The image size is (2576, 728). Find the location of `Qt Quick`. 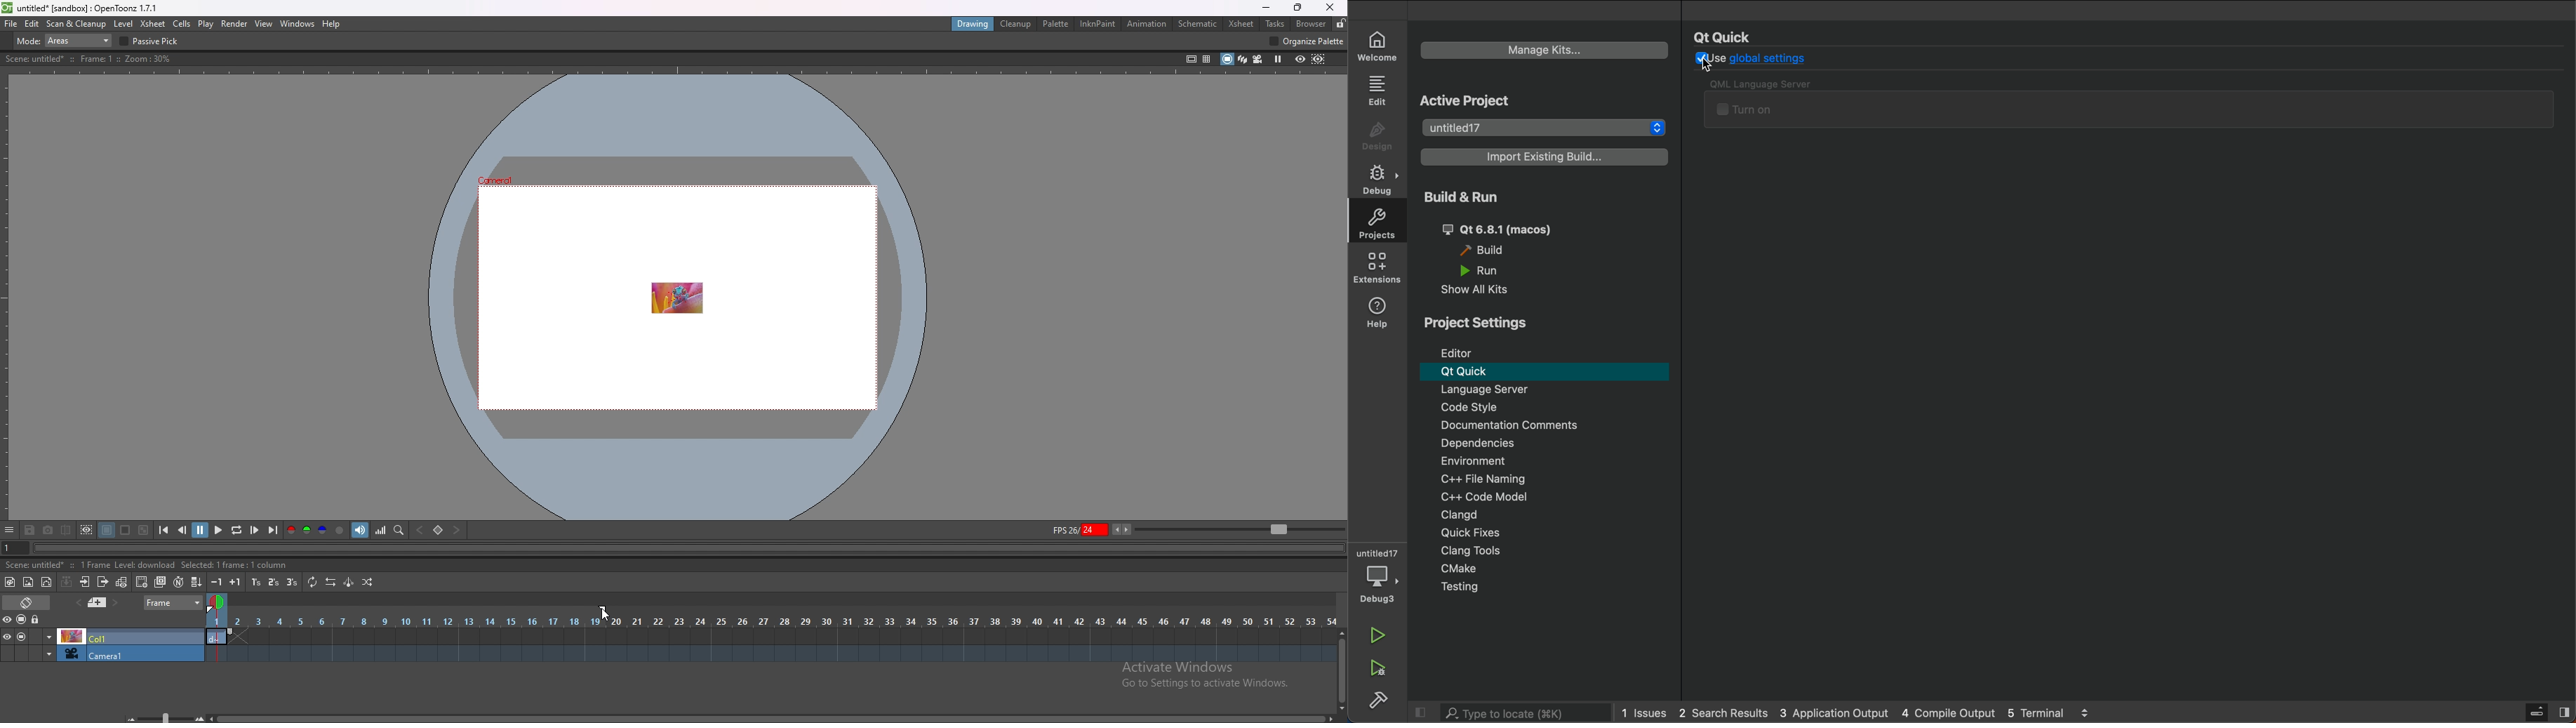

Qt Quick is located at coordinates (1726, 36).